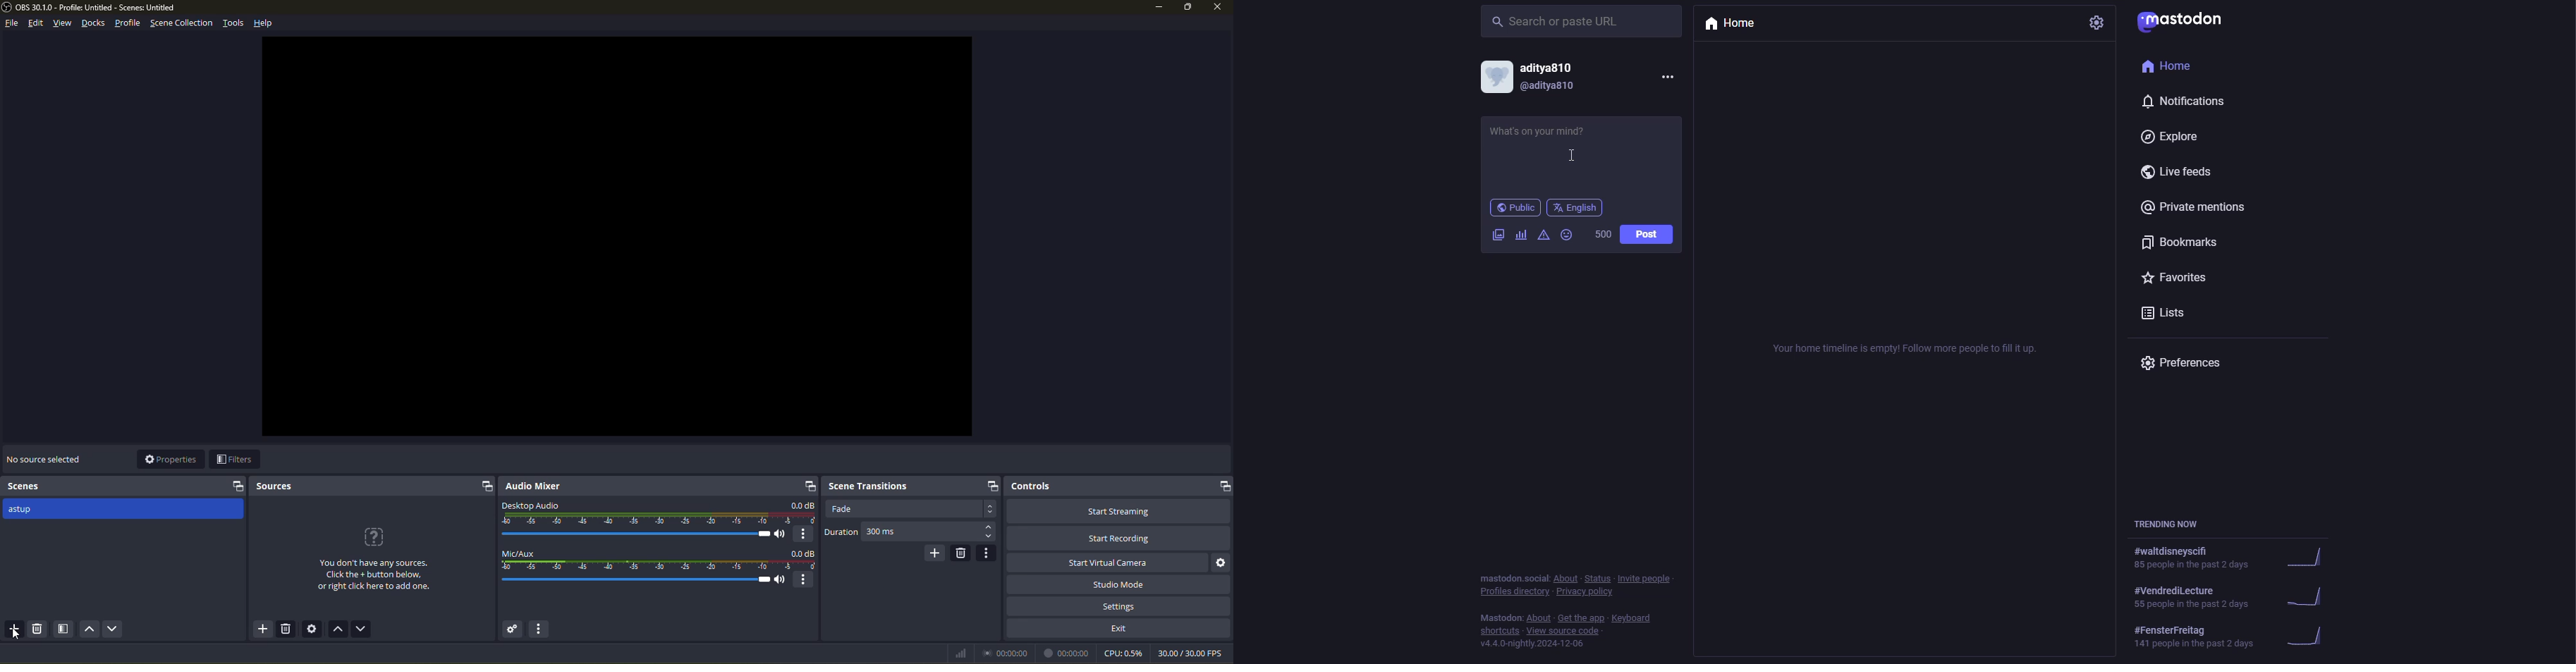 This screenshot has width=2576, height=672. Describe the element at coordinates (1570, 156) in the screenshot. I see `cursor` at that location.